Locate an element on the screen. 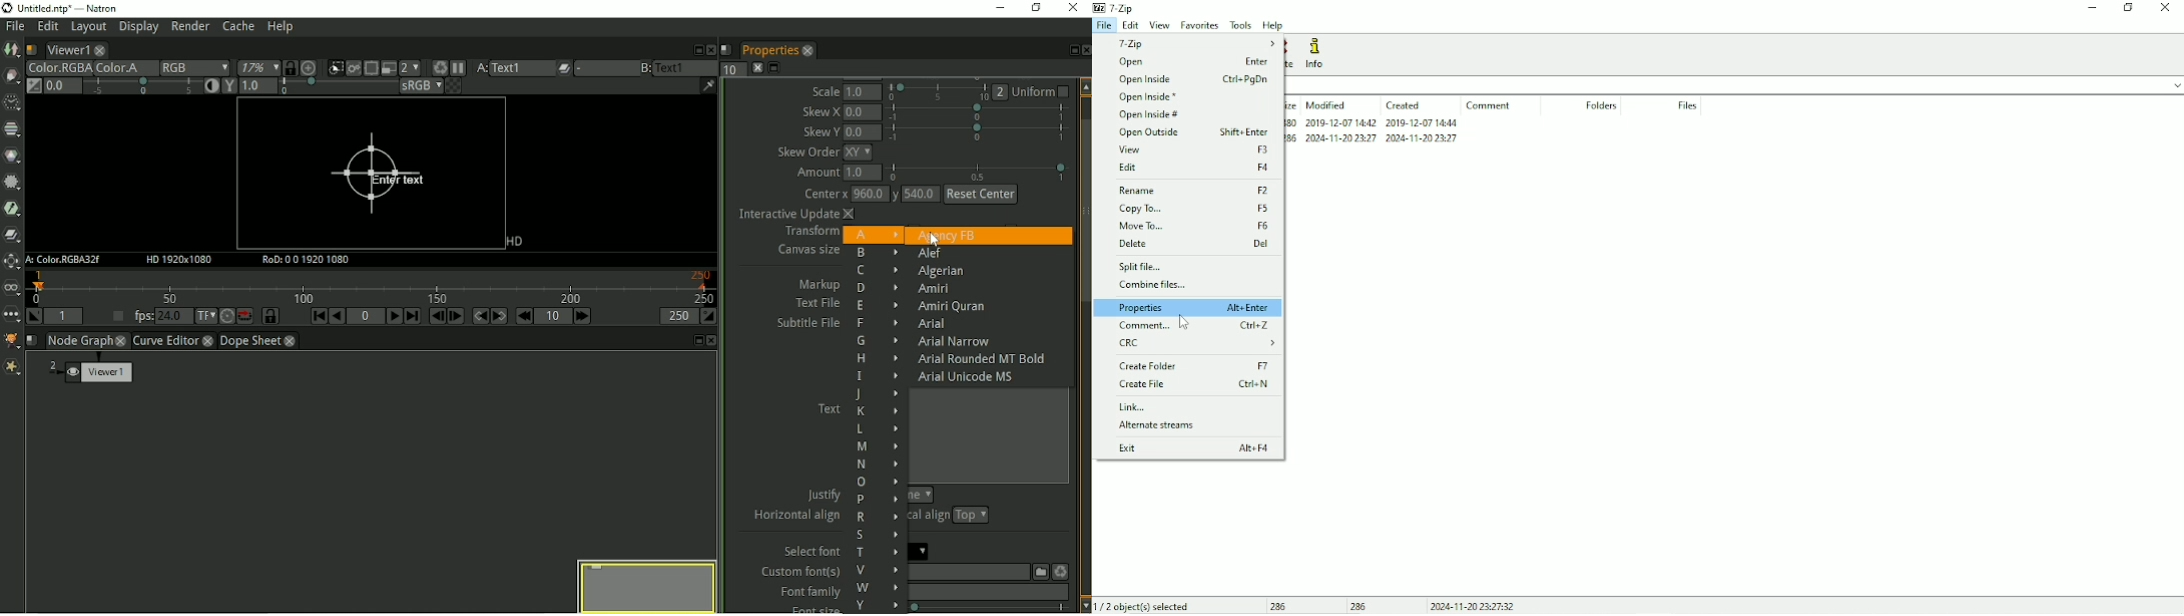 This screenshot has width=2184, height=616. modified date & time is located at coordinates (1342, 138).